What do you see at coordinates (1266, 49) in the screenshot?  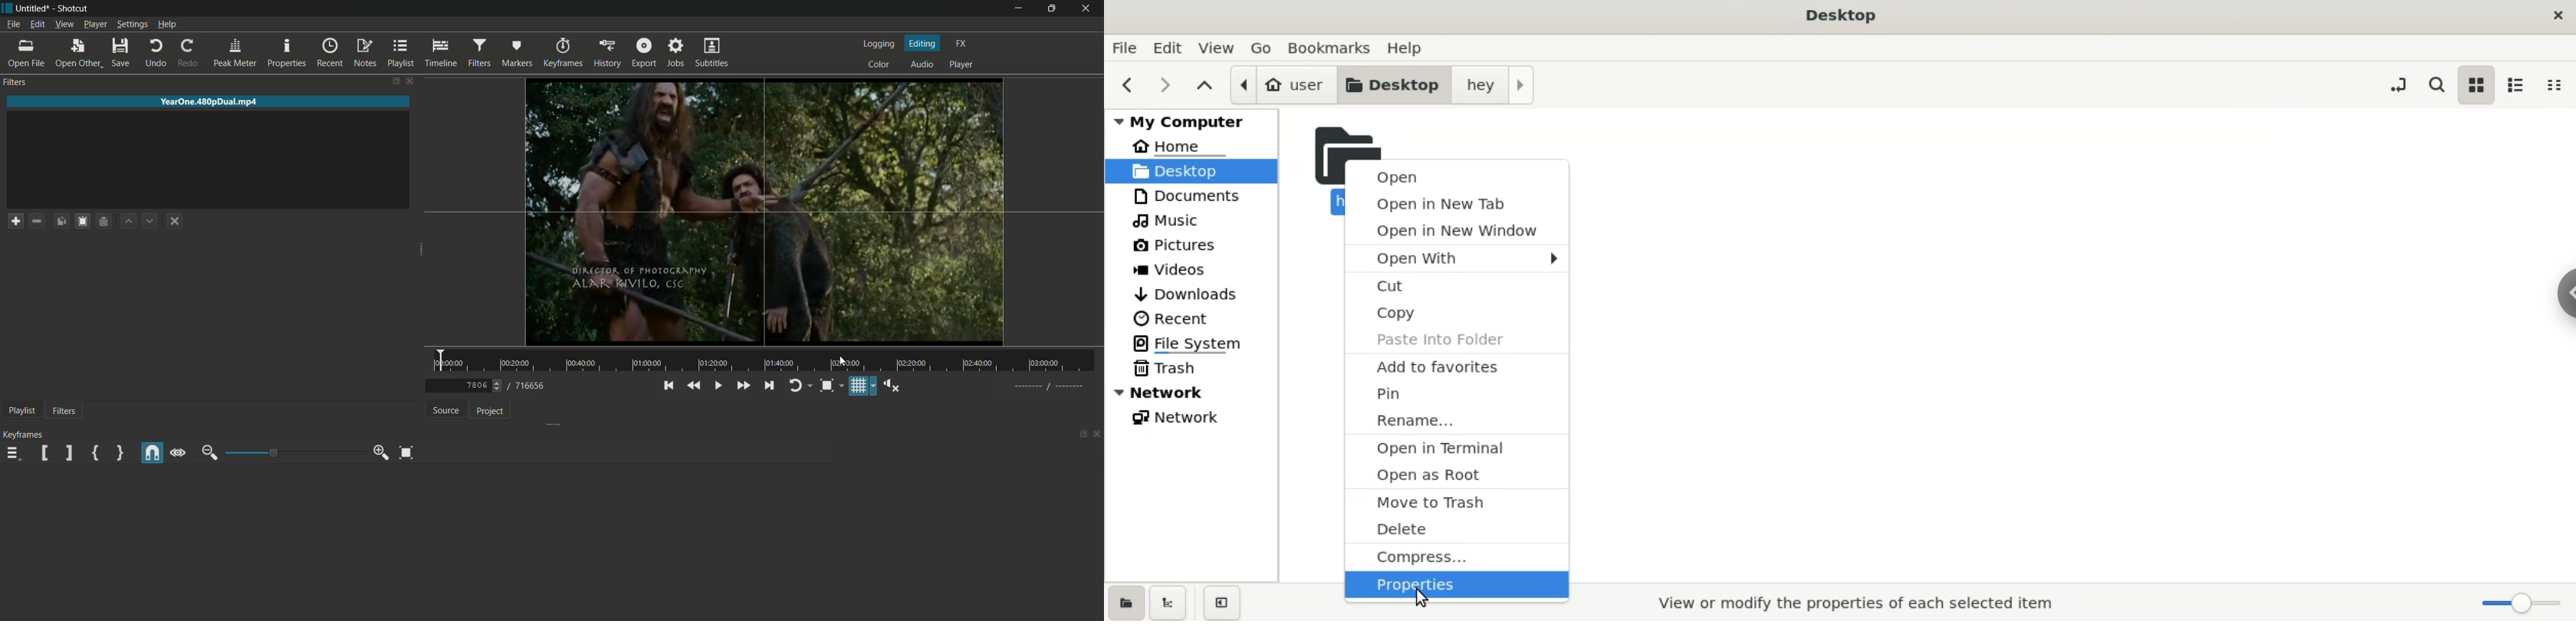 I see `go` at bounding box center [1266, 49].